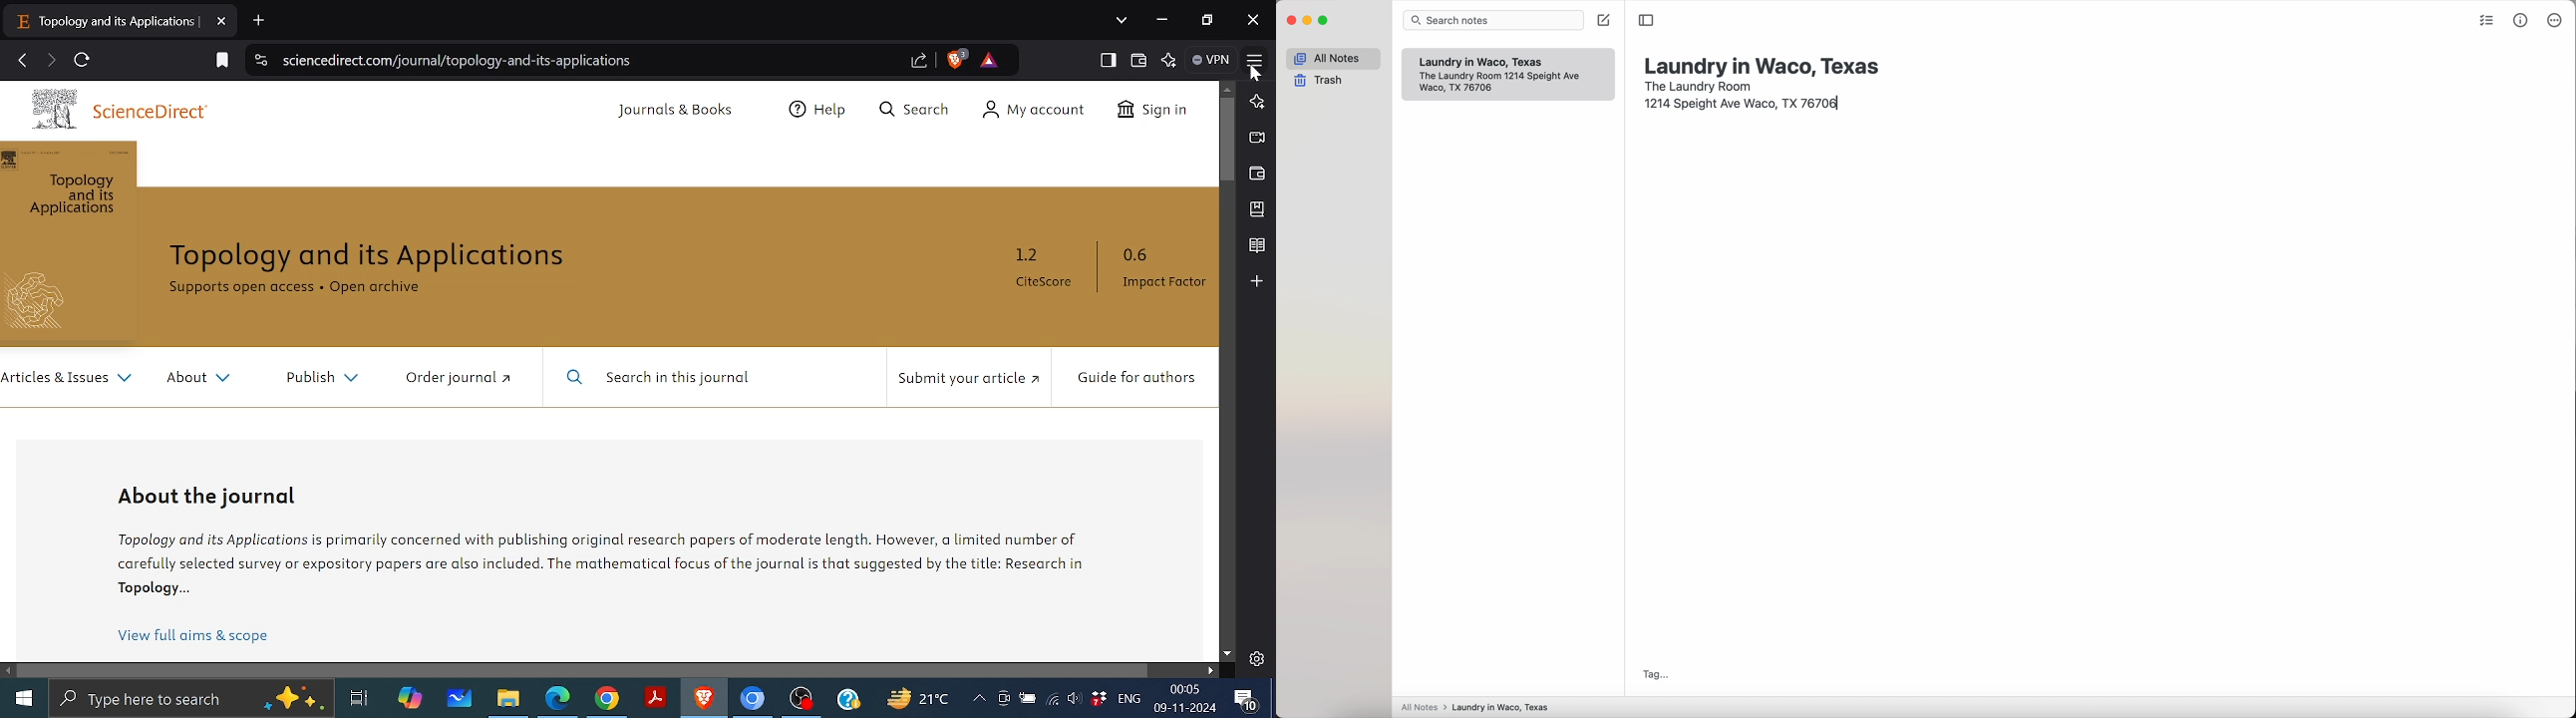 The width and height of the screenshot is (2576, 728). Describe the element at coordinates (1487, 62) in the screenshot. I see `Laundry in Waco, Texas` at that location.